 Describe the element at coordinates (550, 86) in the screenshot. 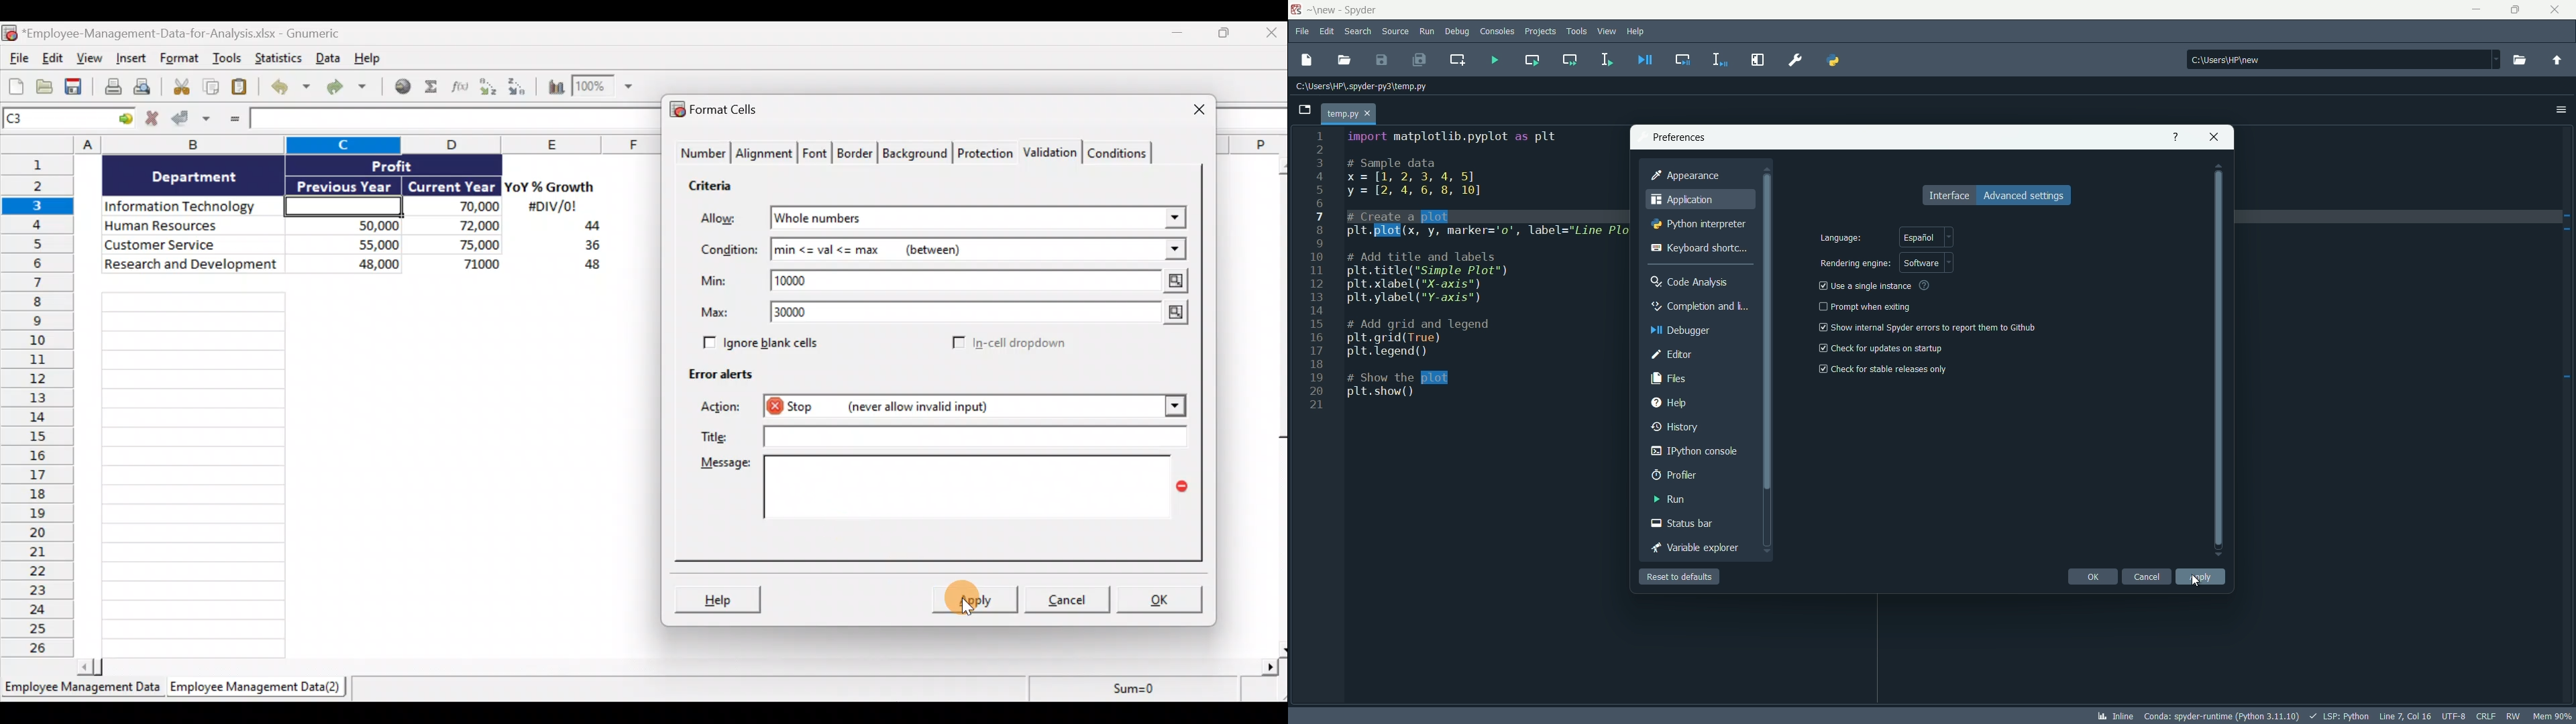

I see `Insert a chart` at that location.